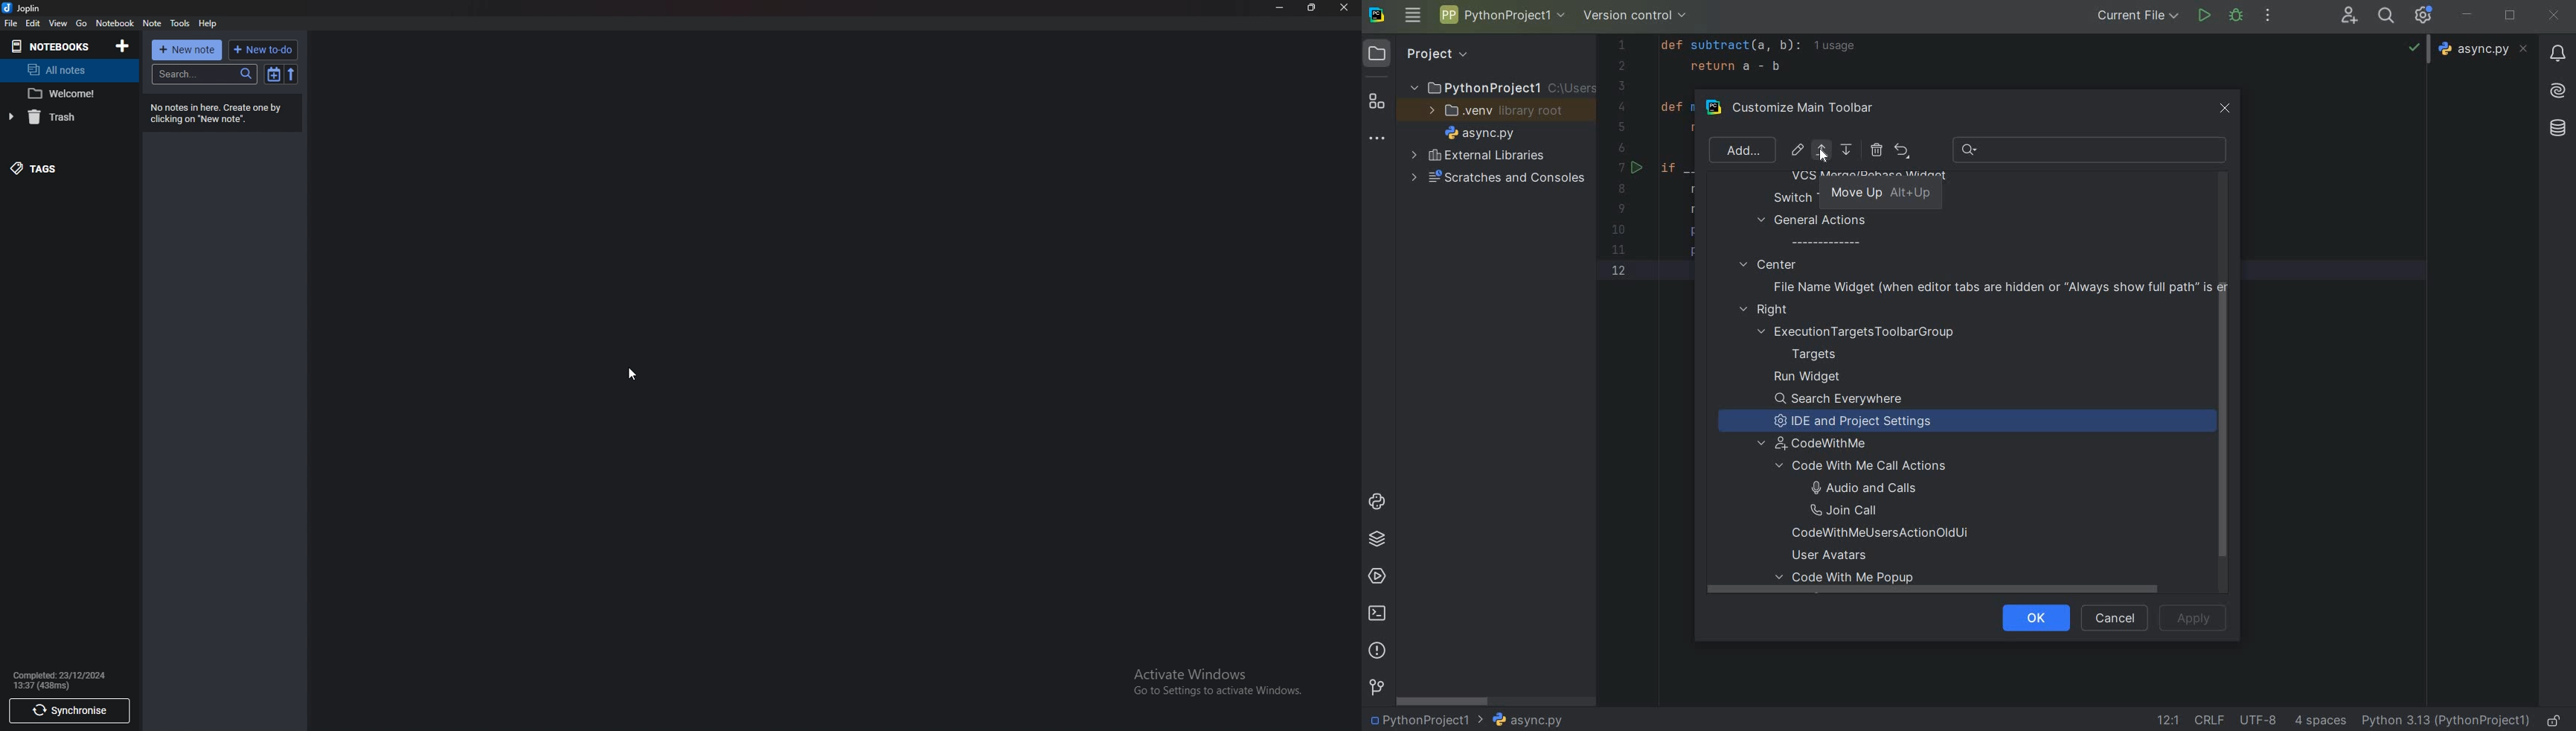  Describe the element at coordinates (60, 72) in the screenshot. I see `All notes` at that location.